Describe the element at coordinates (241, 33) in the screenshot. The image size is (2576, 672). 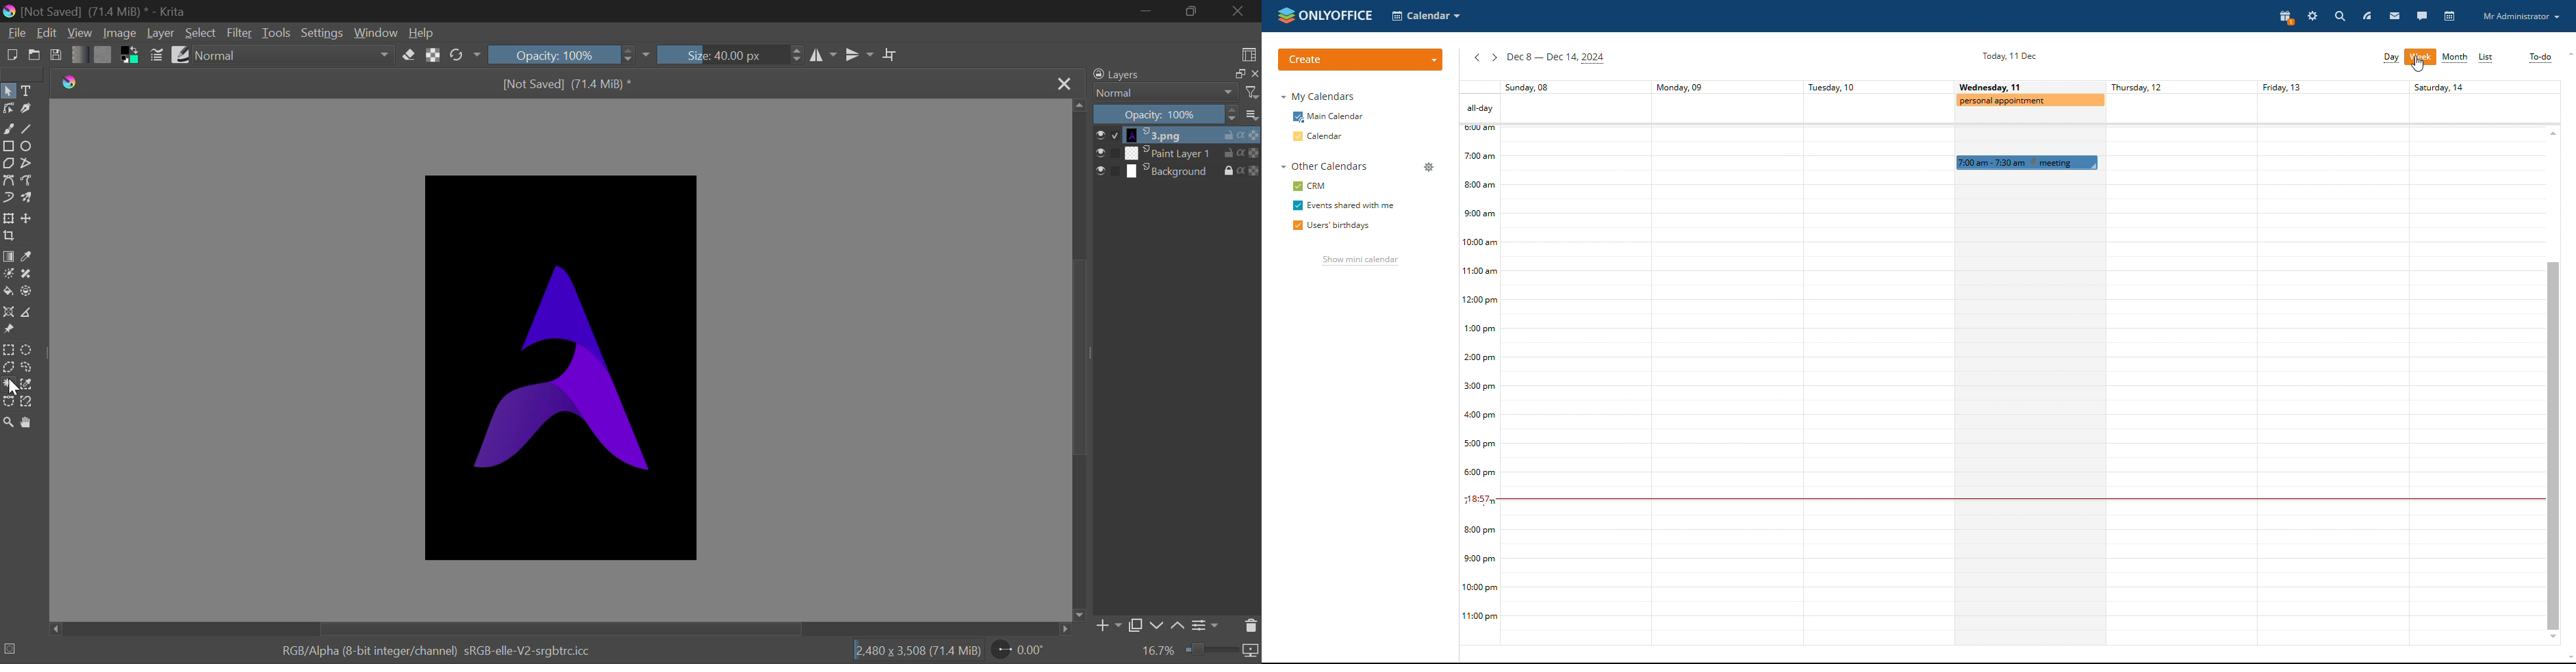
I see `Filter` at that location.